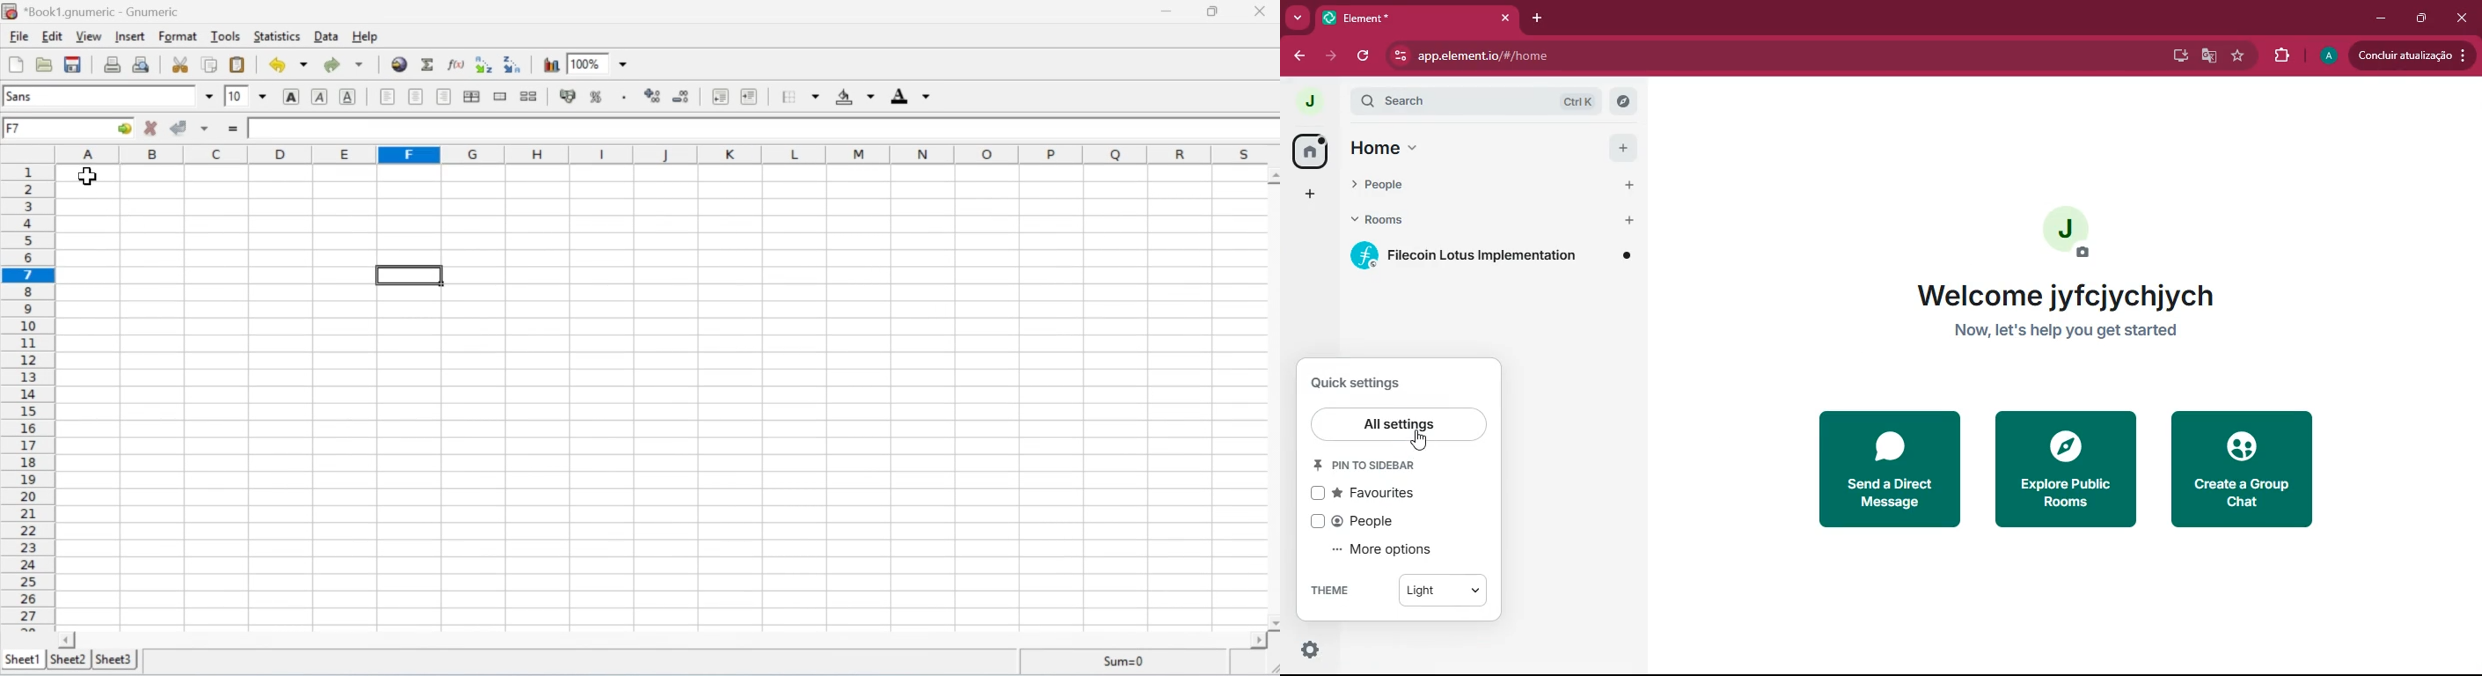 The image size is (2492, 700). I want to click on Scroll bar, so click(1267, 397).